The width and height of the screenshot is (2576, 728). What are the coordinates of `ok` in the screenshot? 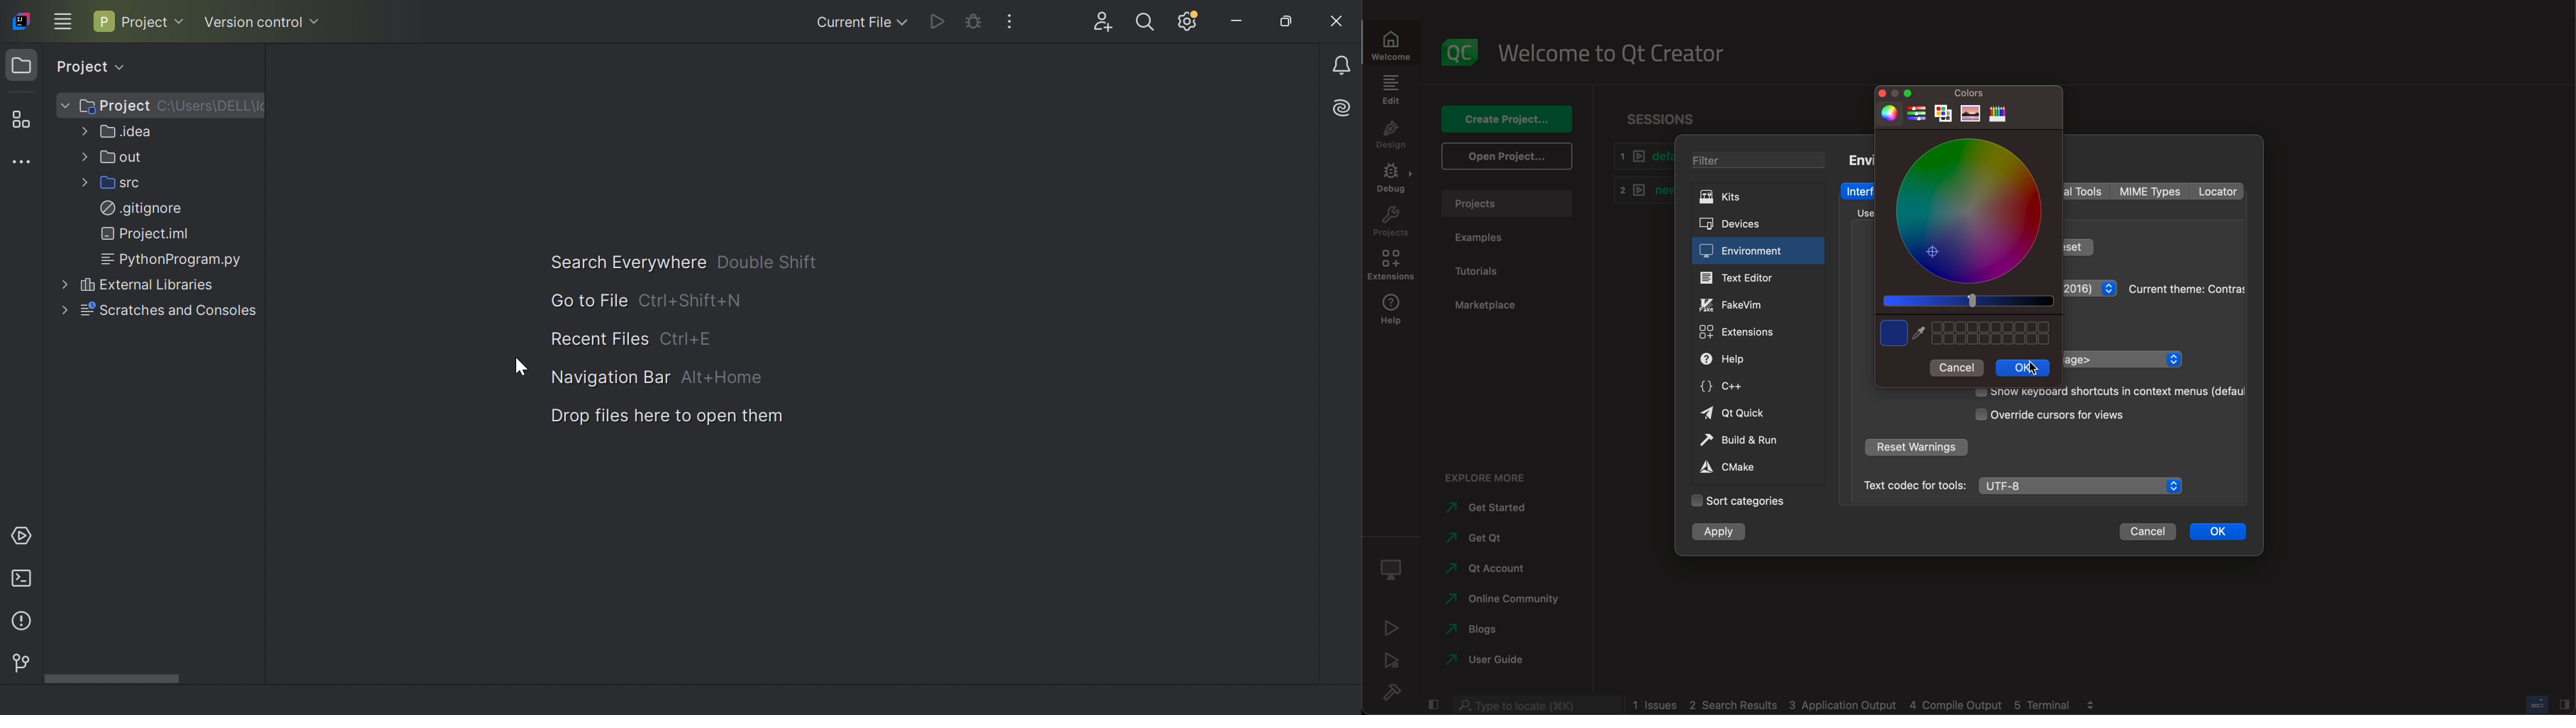 It's located at (2023, 368).